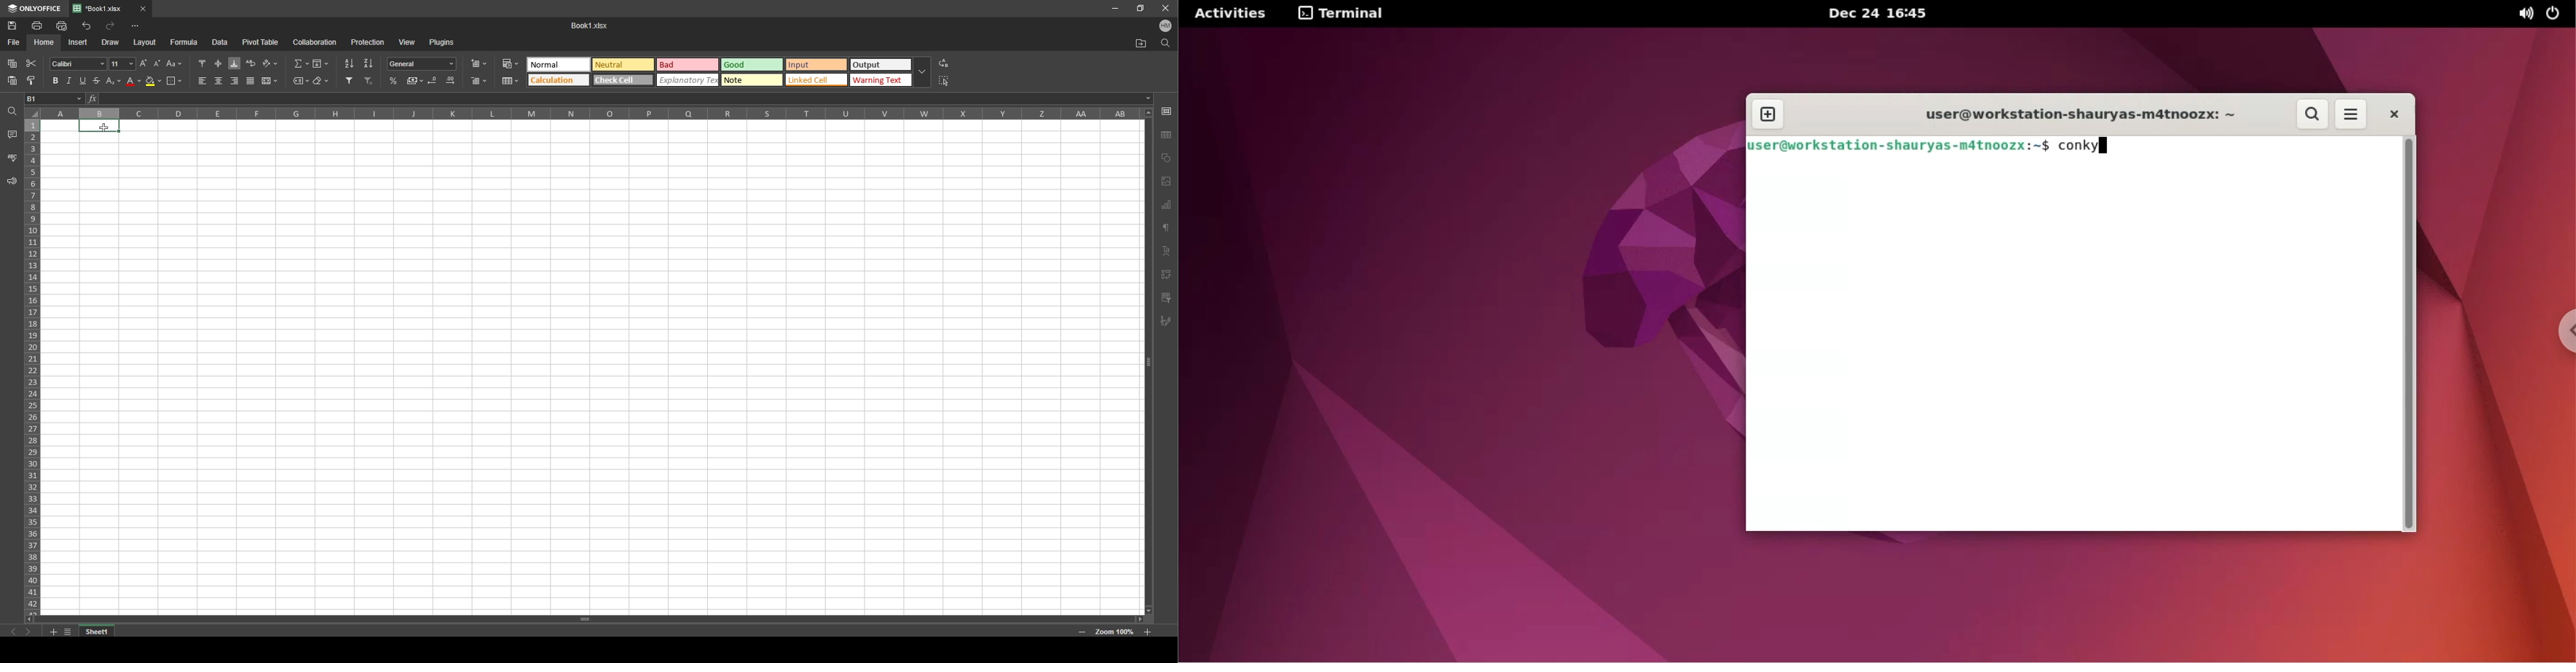 This screenshot has width=2576, height=672. Describe the element at coordinates (34, 9) in the screenshot. I see `onlyoffice` at that location.